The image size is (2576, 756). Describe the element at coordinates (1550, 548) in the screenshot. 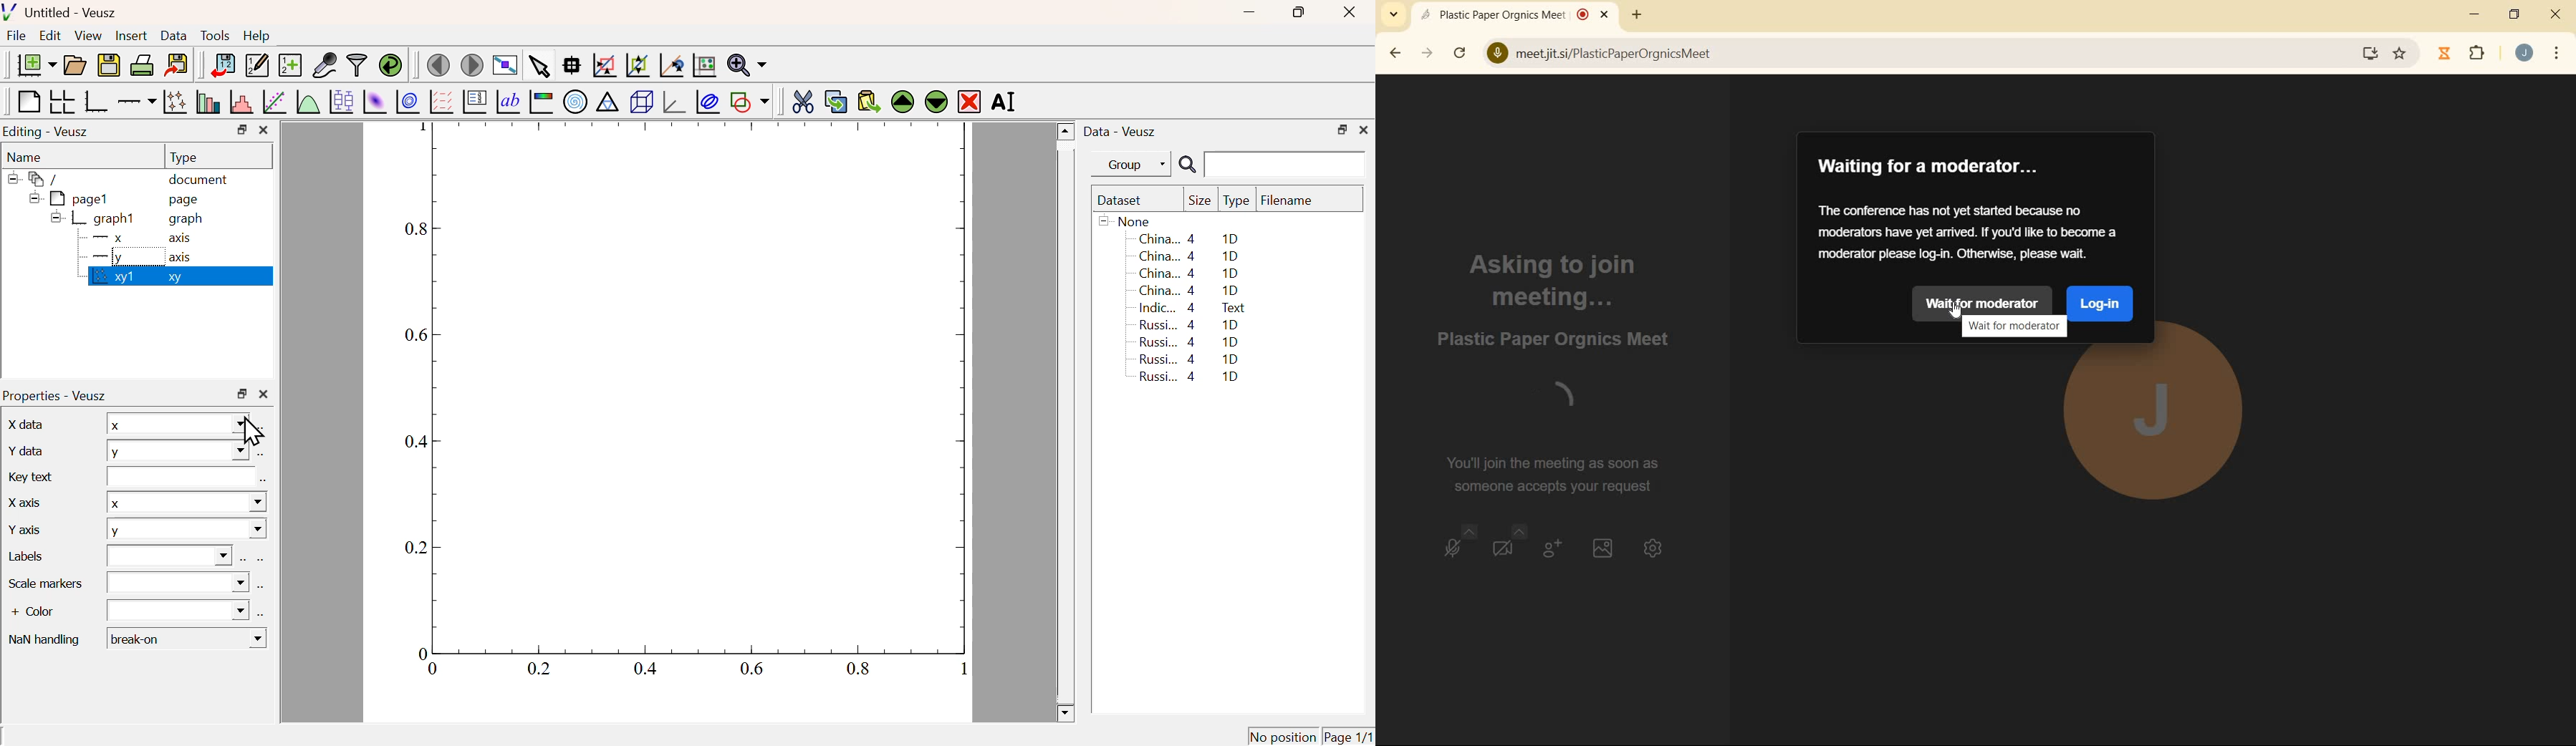

I see `invite people` at that location.